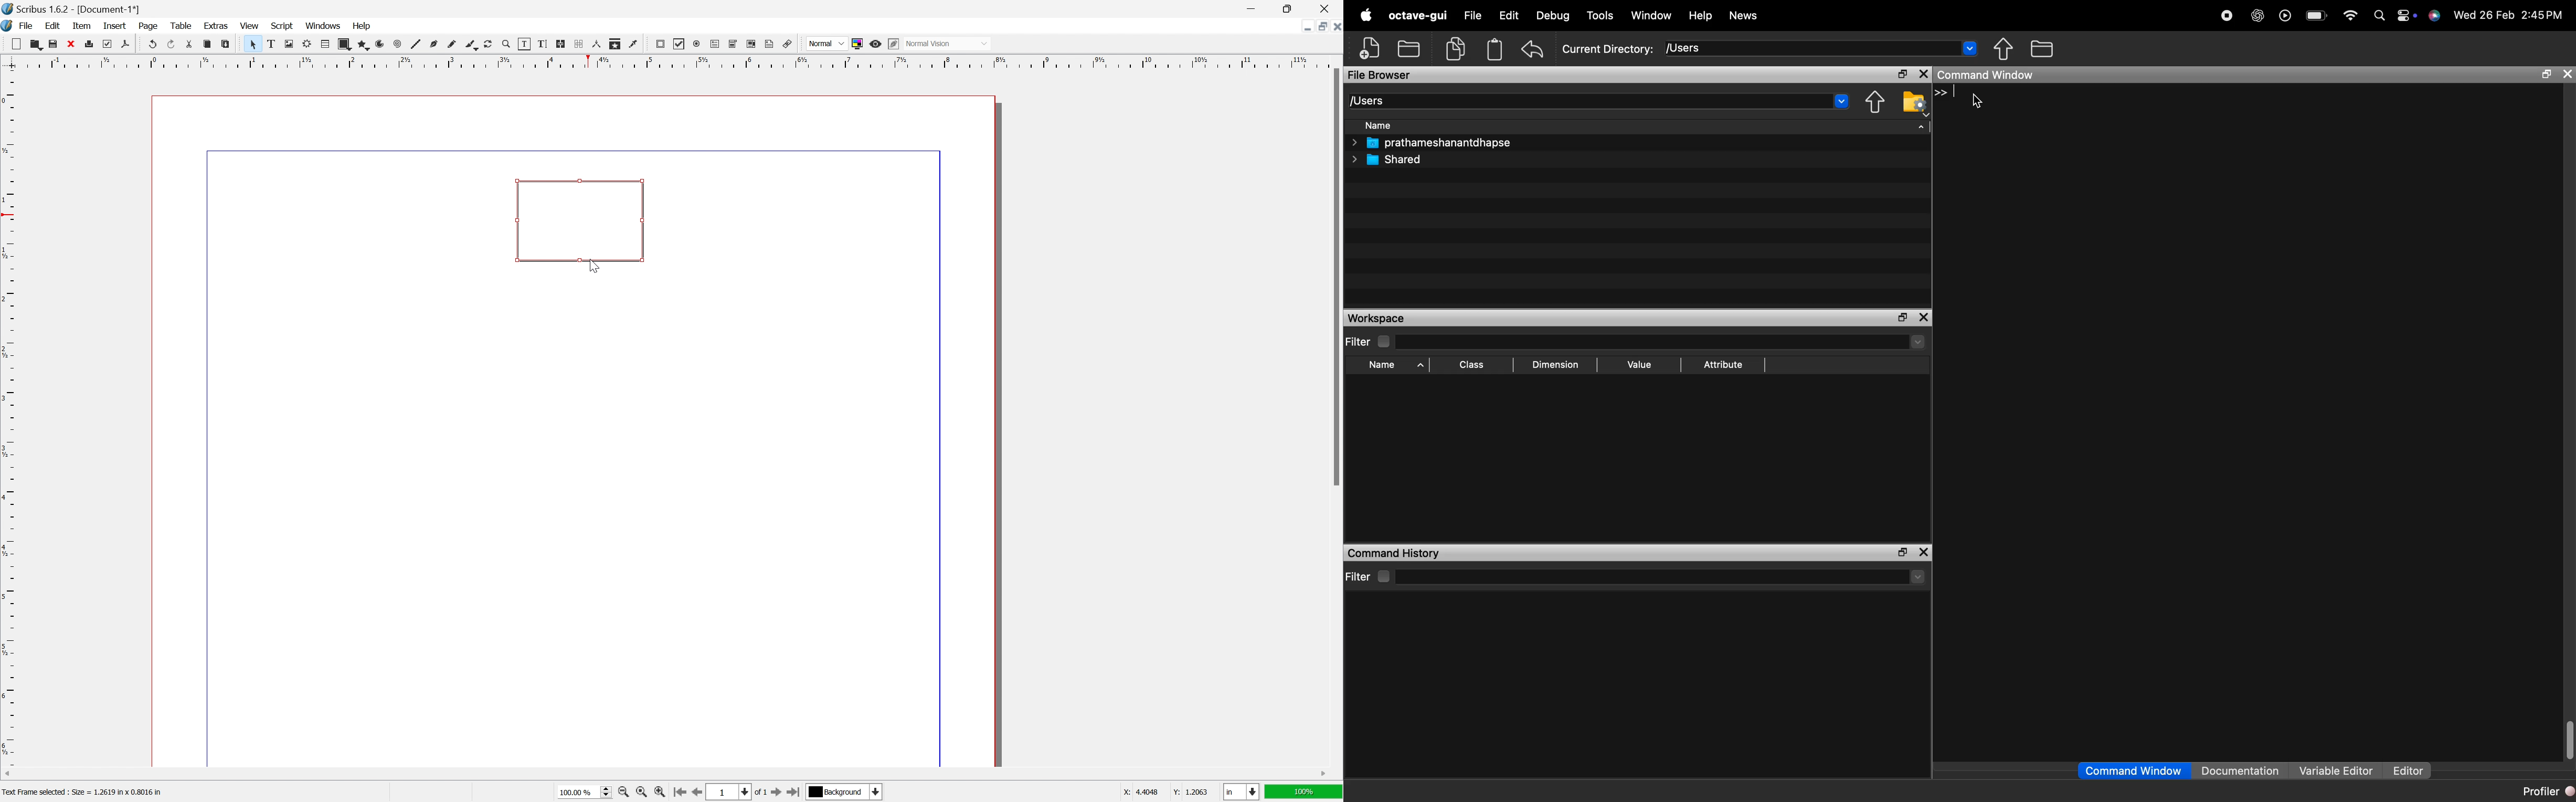  Describe the element at coordinates (83, 25) in the screenshot. I see `item` at that location.